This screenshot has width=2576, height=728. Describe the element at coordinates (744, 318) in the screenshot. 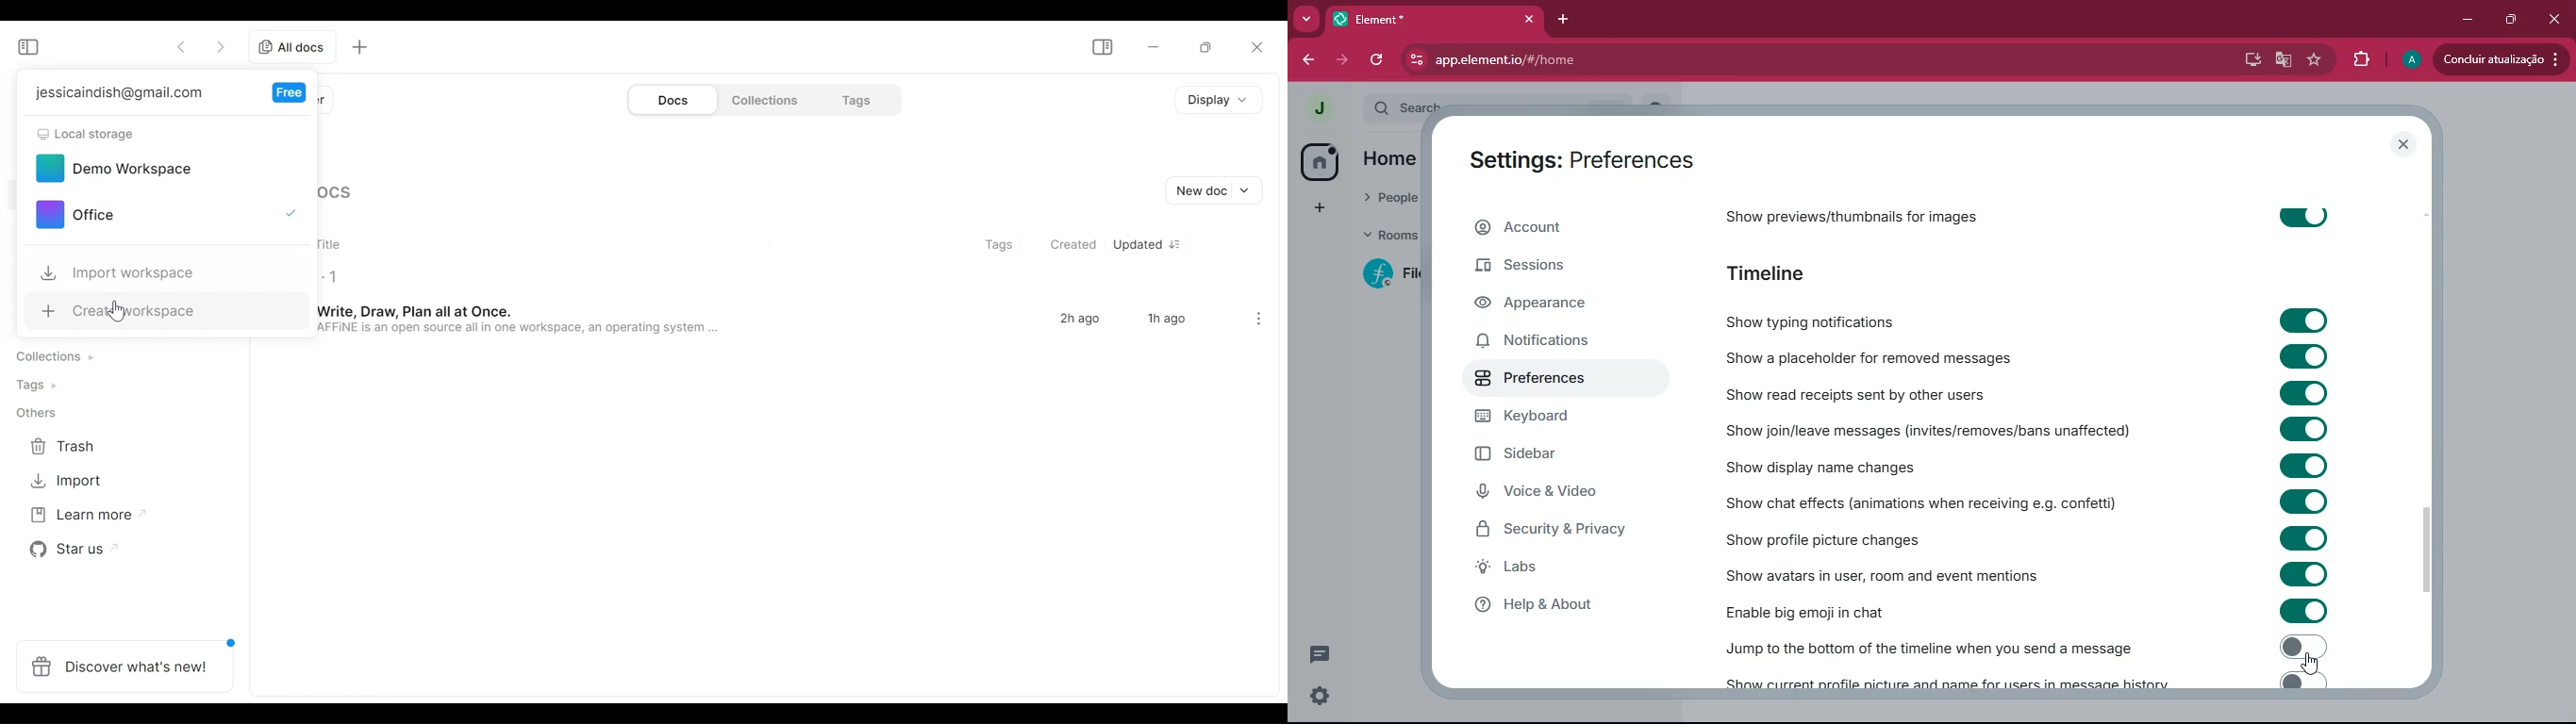

I see `Write, Draw, Plan all at Once. 2h ago 1h ago
AFFINE is an open source all in one workspace, an operating system` at that location.